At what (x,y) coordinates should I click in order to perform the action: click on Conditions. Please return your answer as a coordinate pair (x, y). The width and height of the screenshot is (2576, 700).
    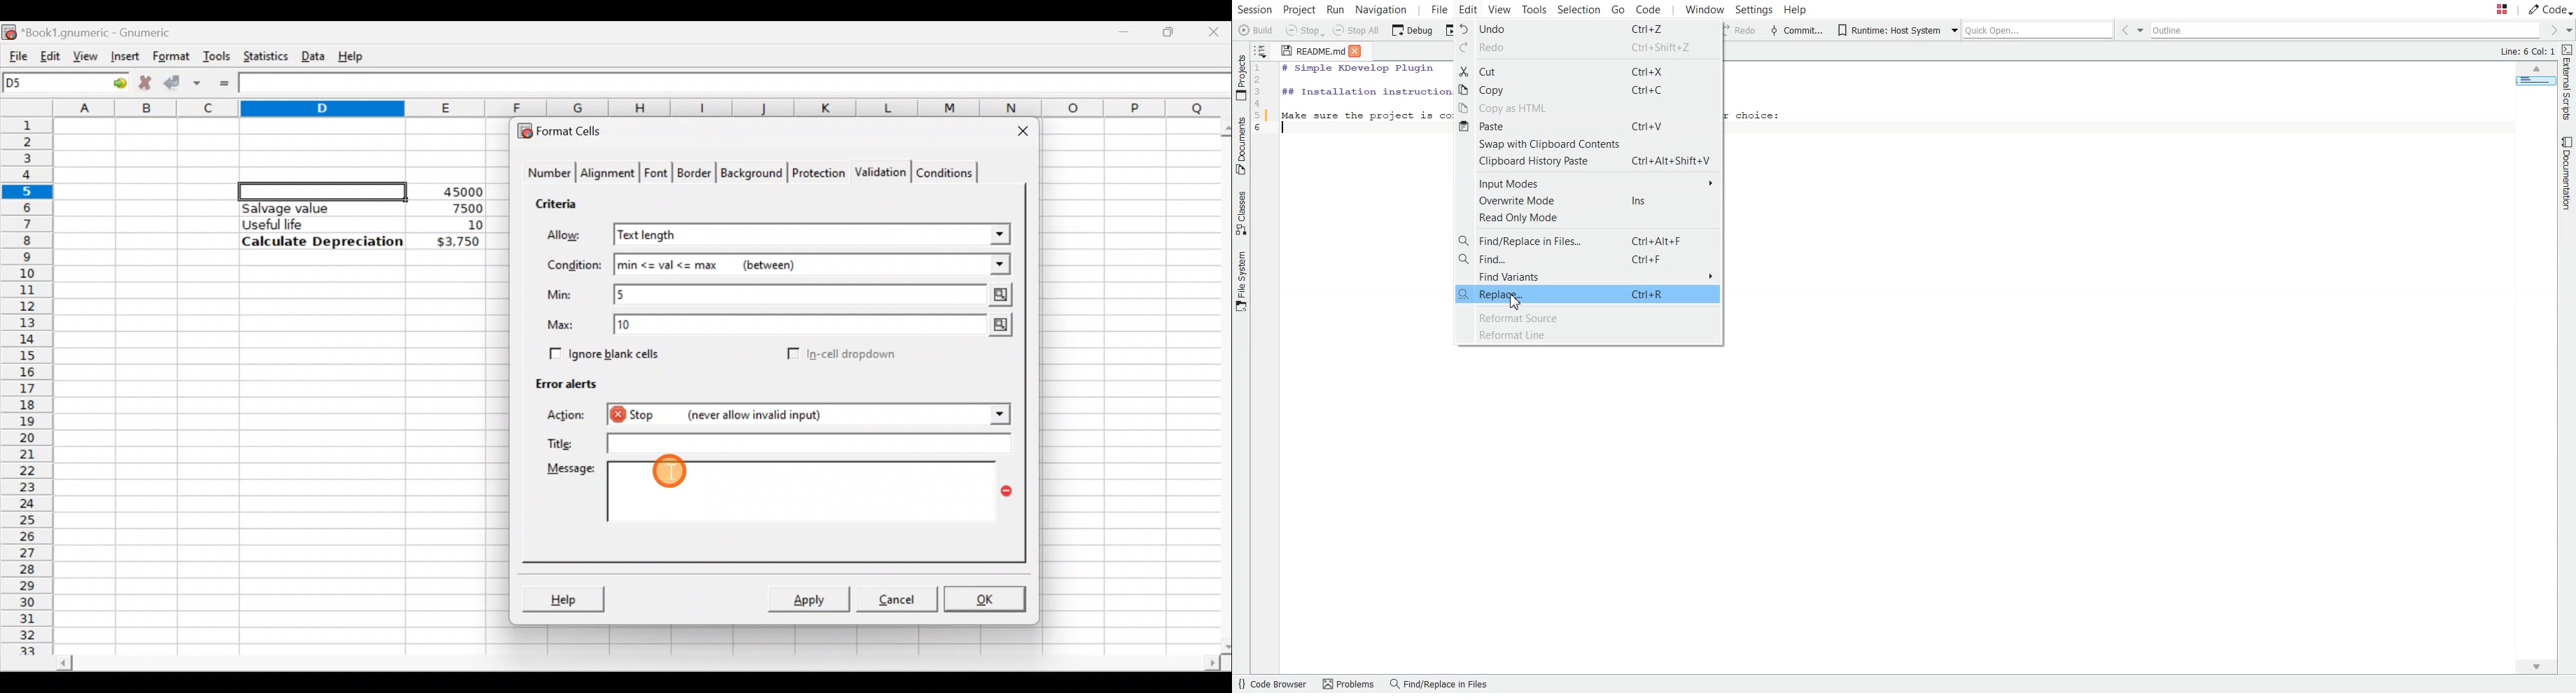
    Looking at the image, I should click on (944, 172).